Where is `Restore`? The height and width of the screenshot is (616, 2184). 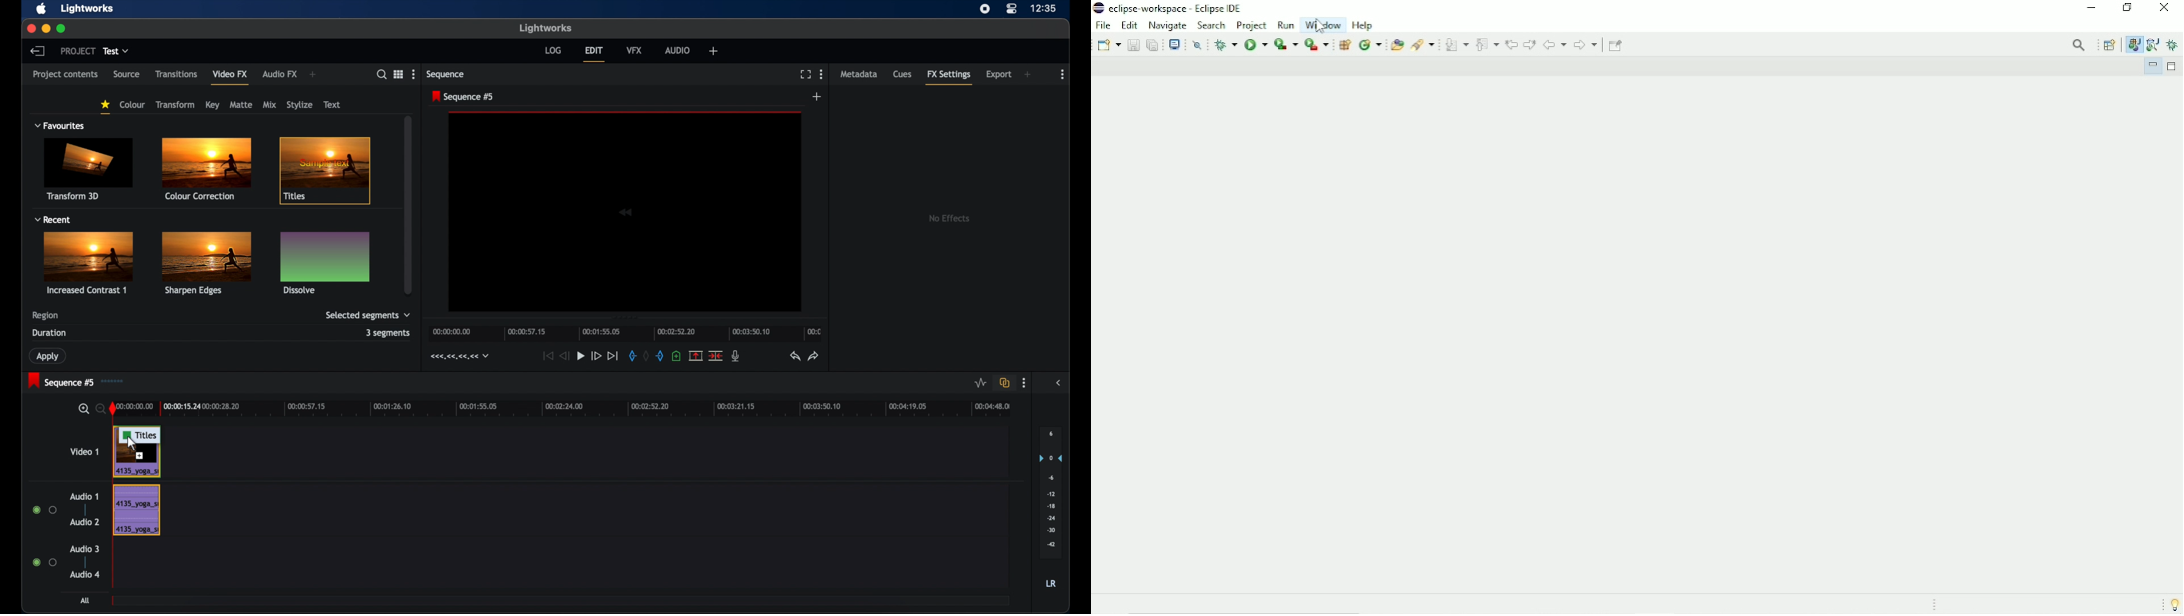 Restore is located at coordinates (2131, 9).